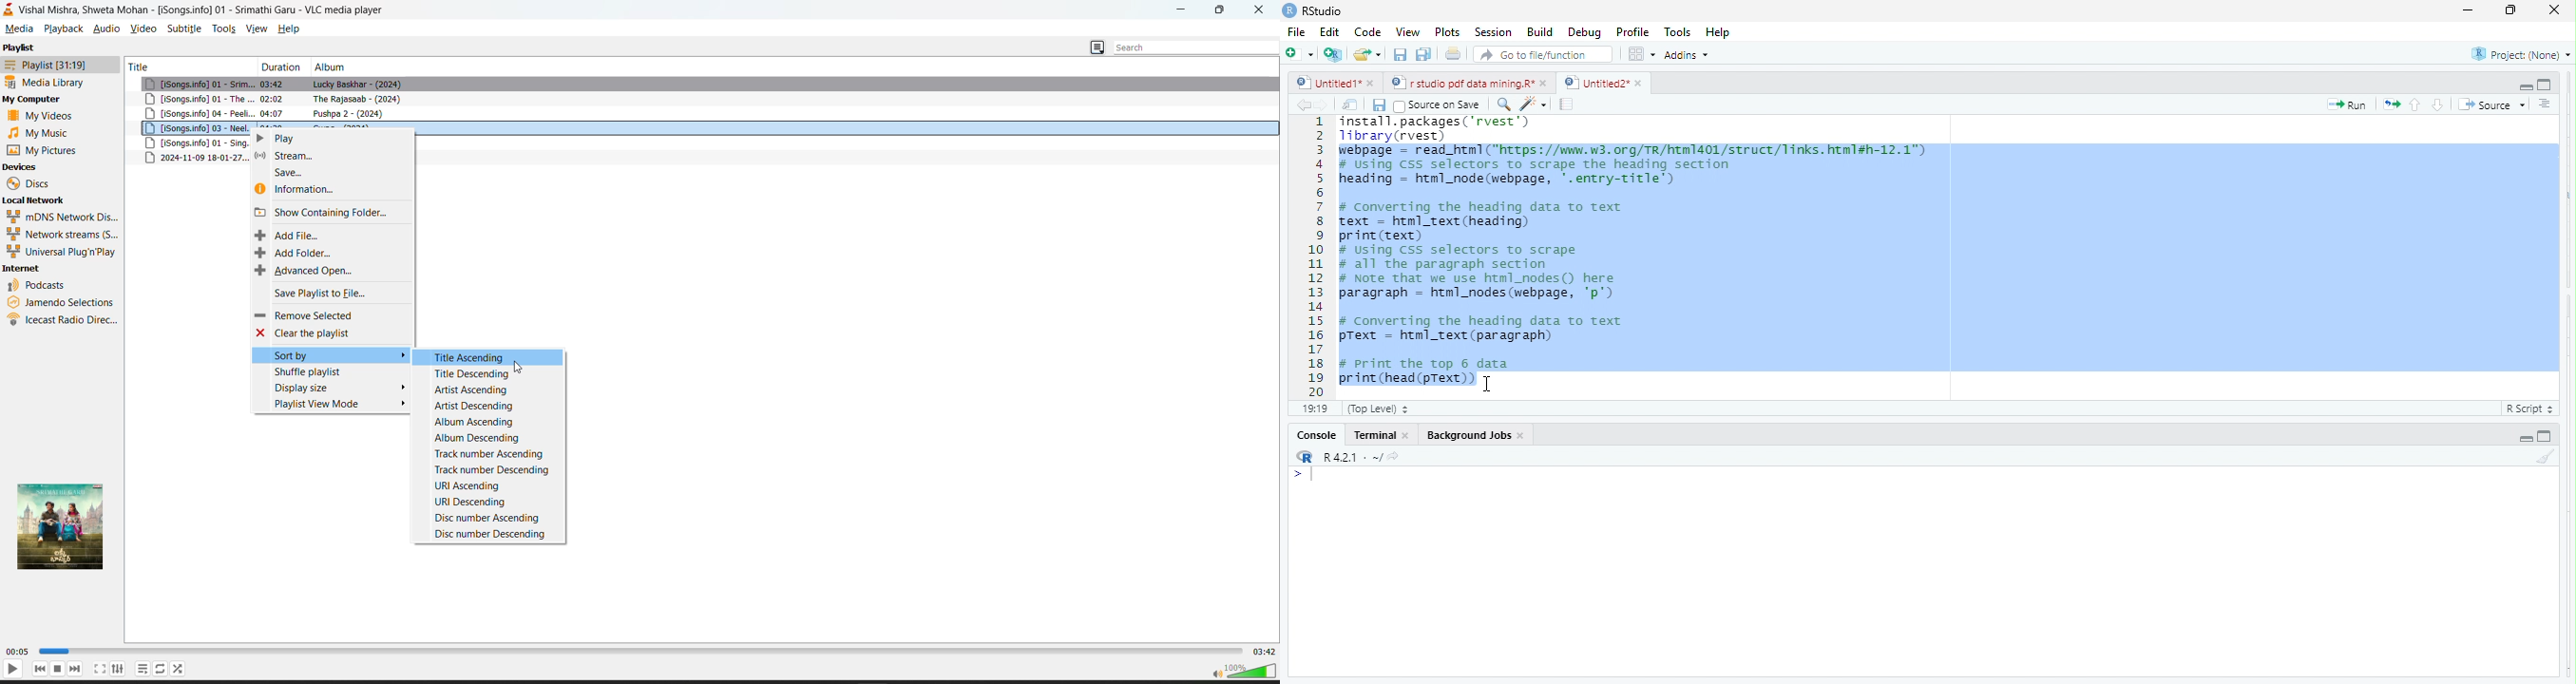  Describe the element at coordinates (1330, 31) in the screenshot. I see `Edit` at that location.